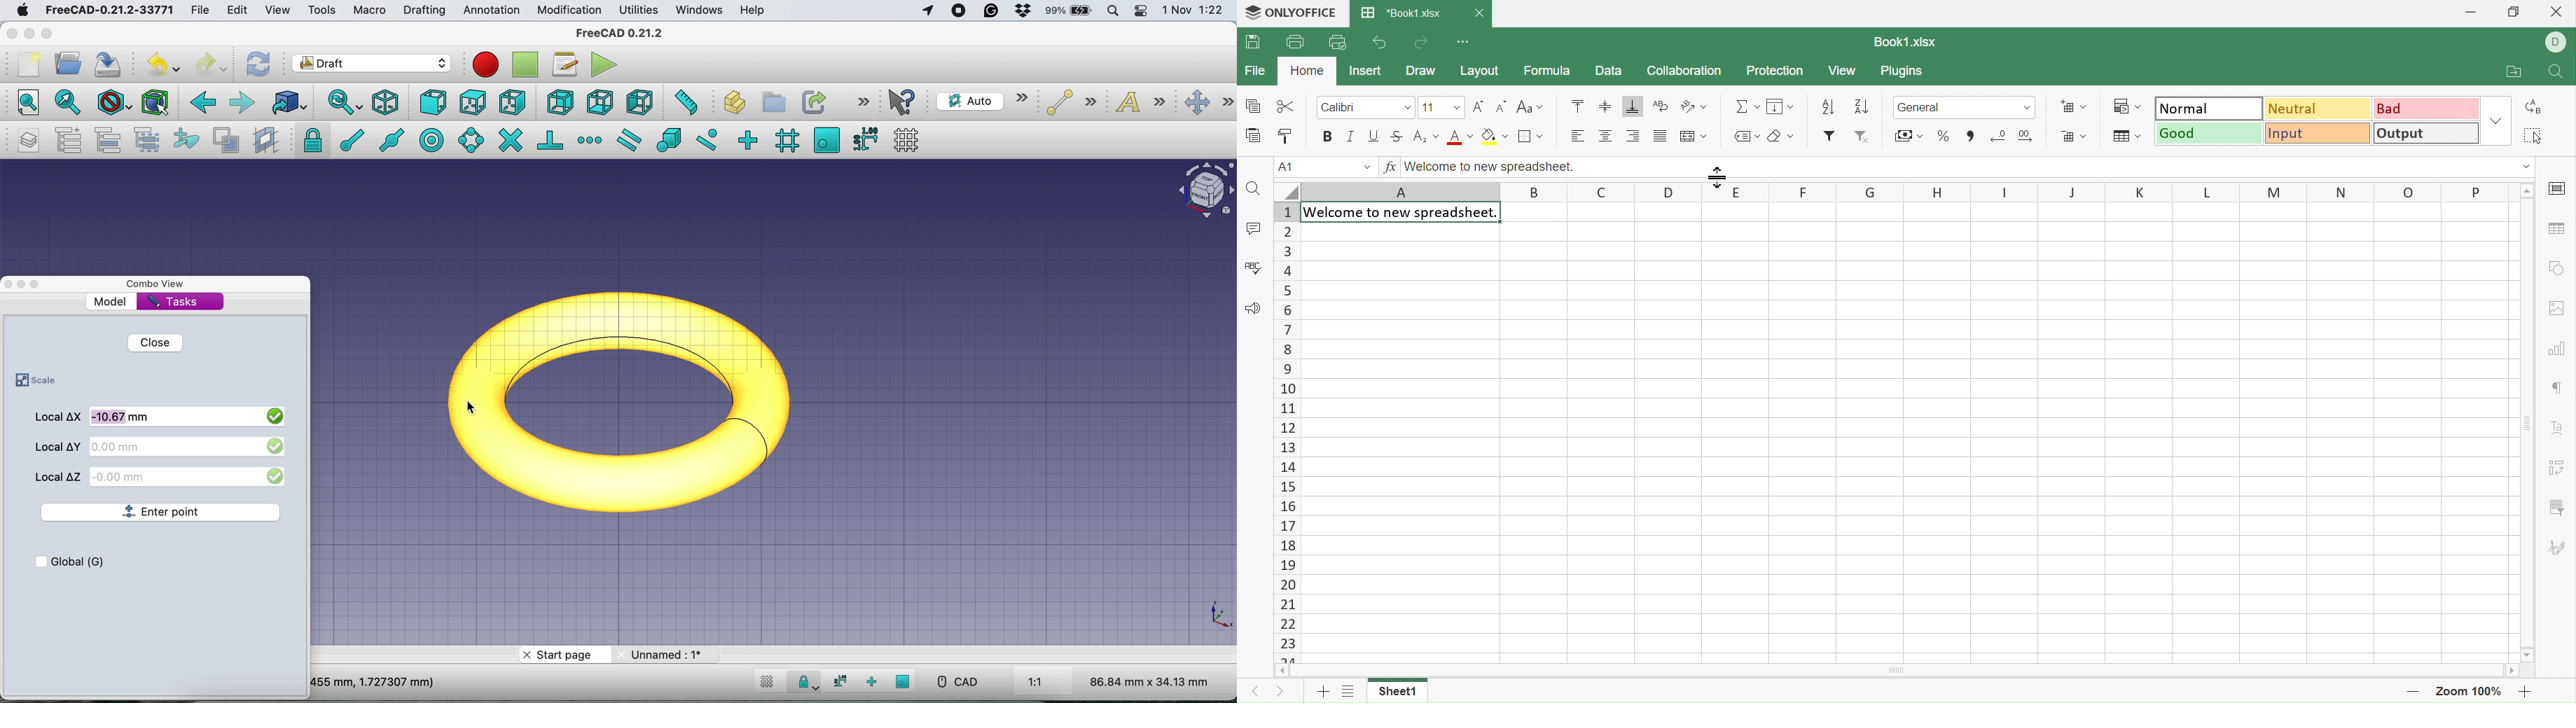 The height and width of the screenshot is (728, 2576). What do you see at coordinates (211, 65) in the screenshot?
I see `redo` at bounding box center [211, 65].